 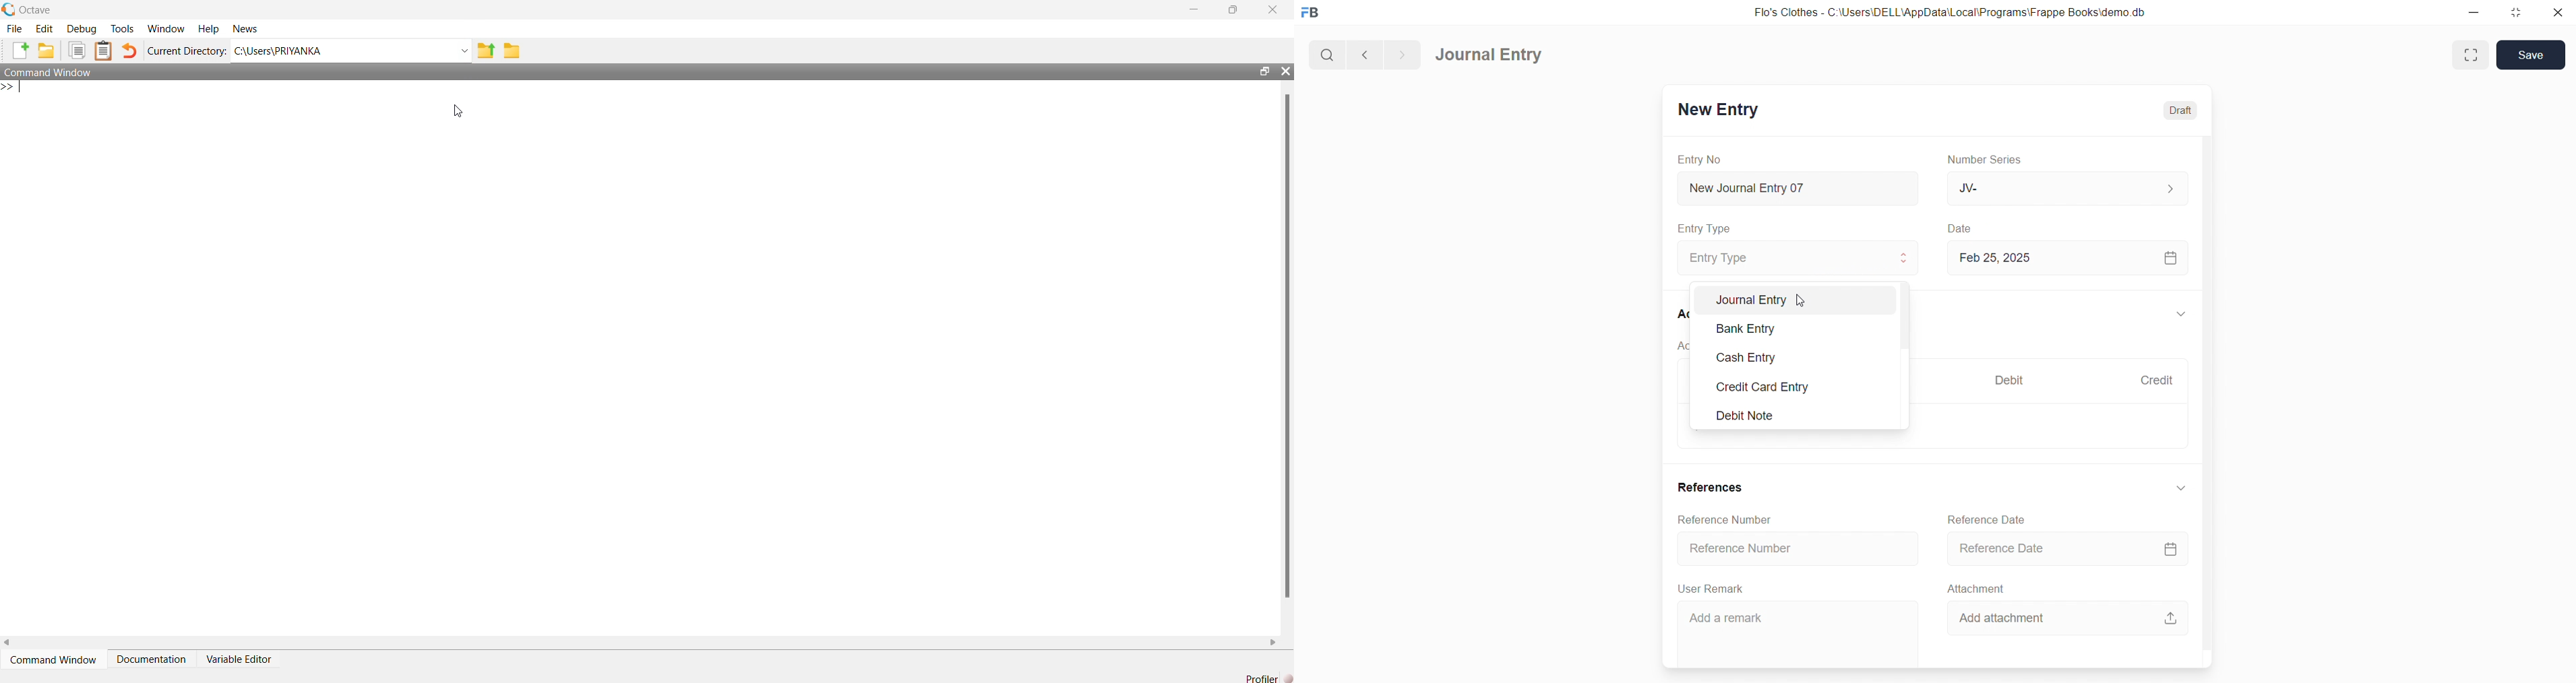 I want to click on Account Entries, so click(x=1684, y=348).